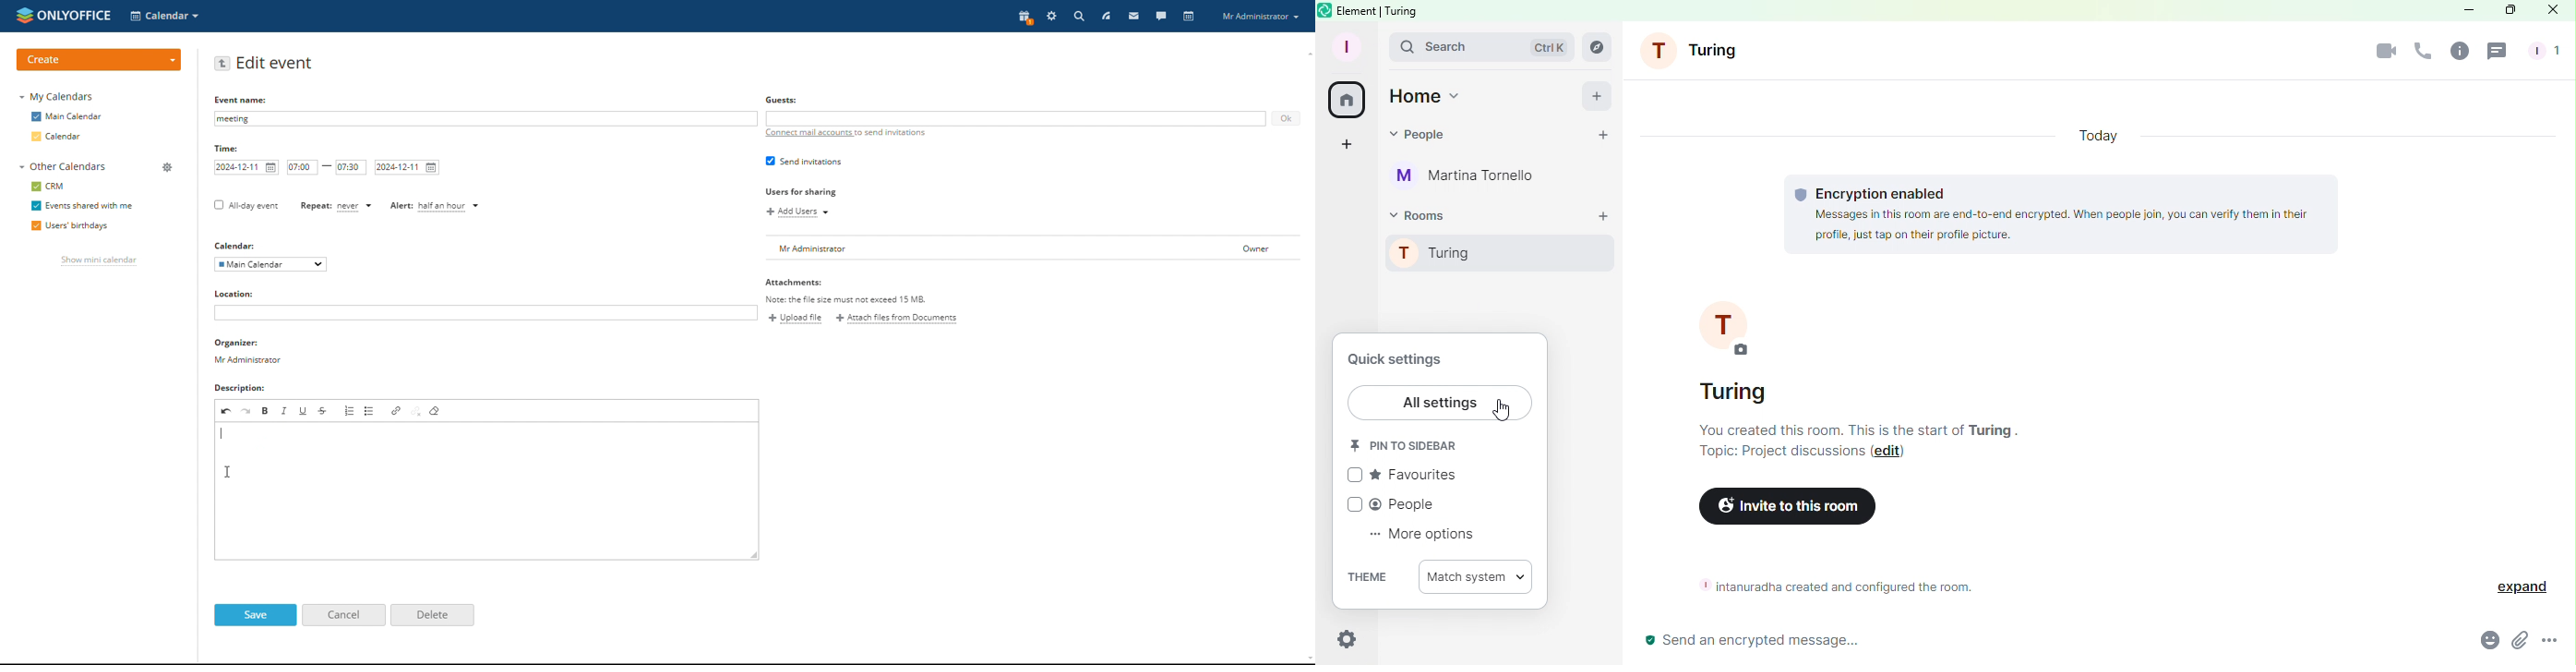  Describe the element at coordinates (2486, 643) in the screenshot. I see `Emoji` at that location.